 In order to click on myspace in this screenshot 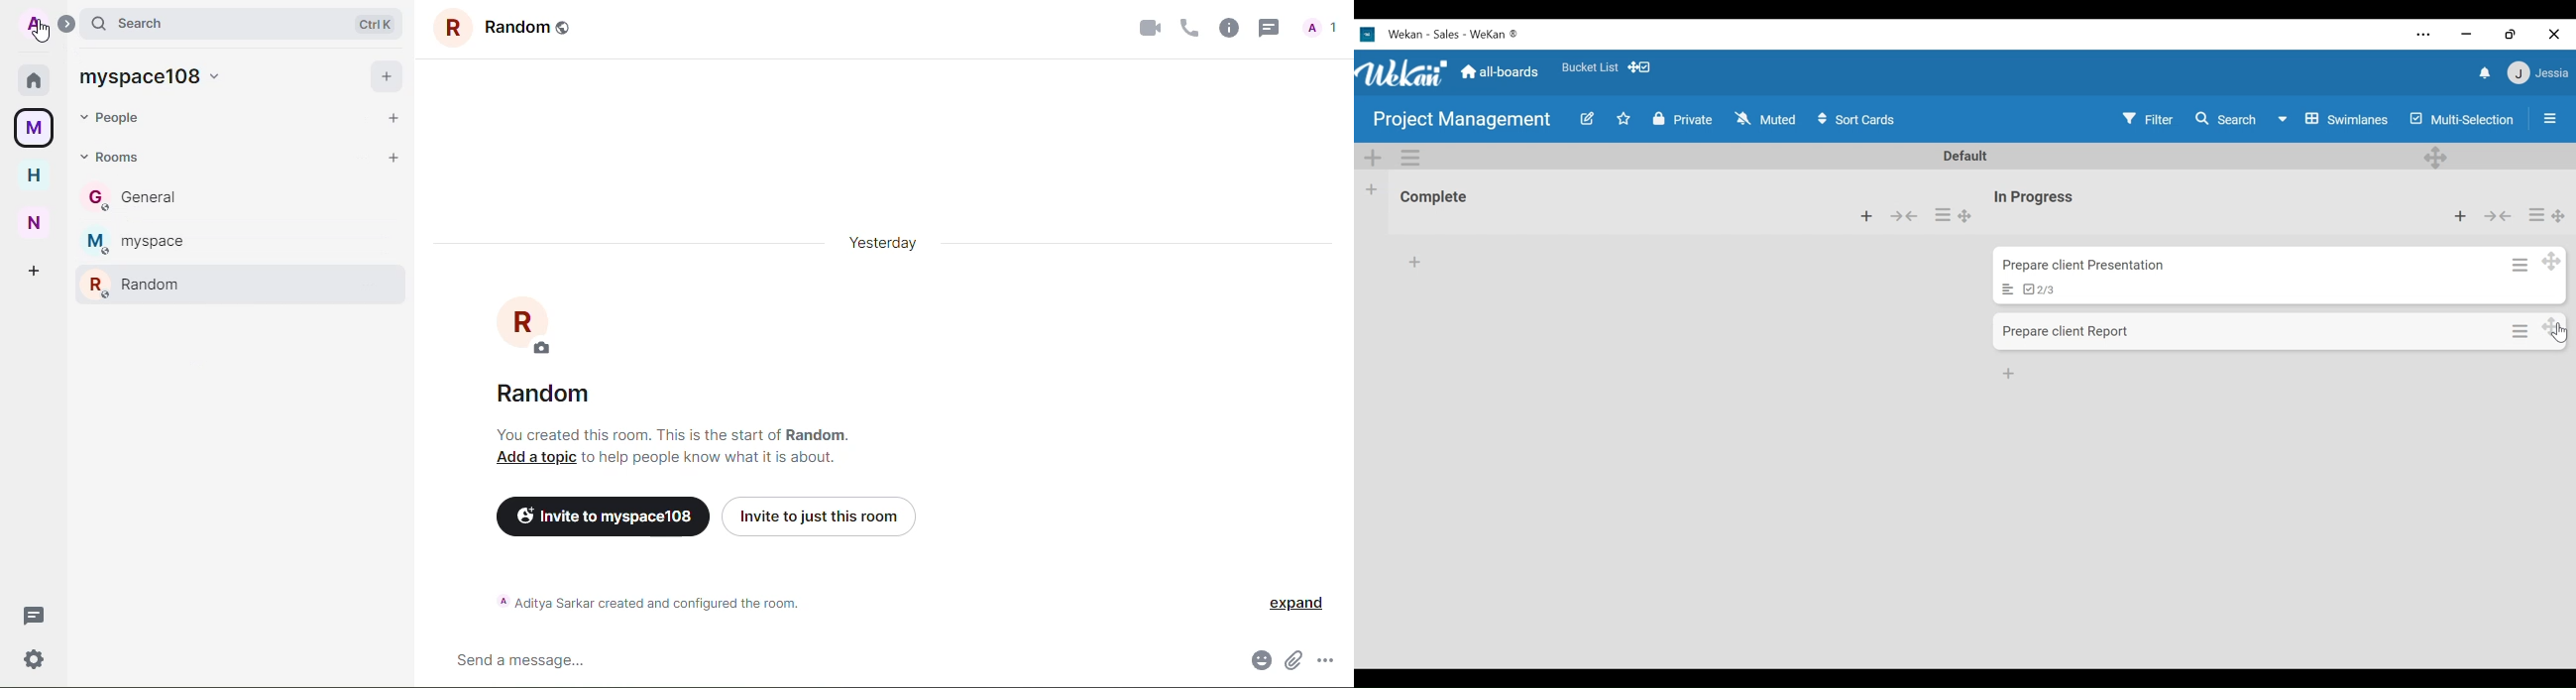, I will do `click(146, 239)`.